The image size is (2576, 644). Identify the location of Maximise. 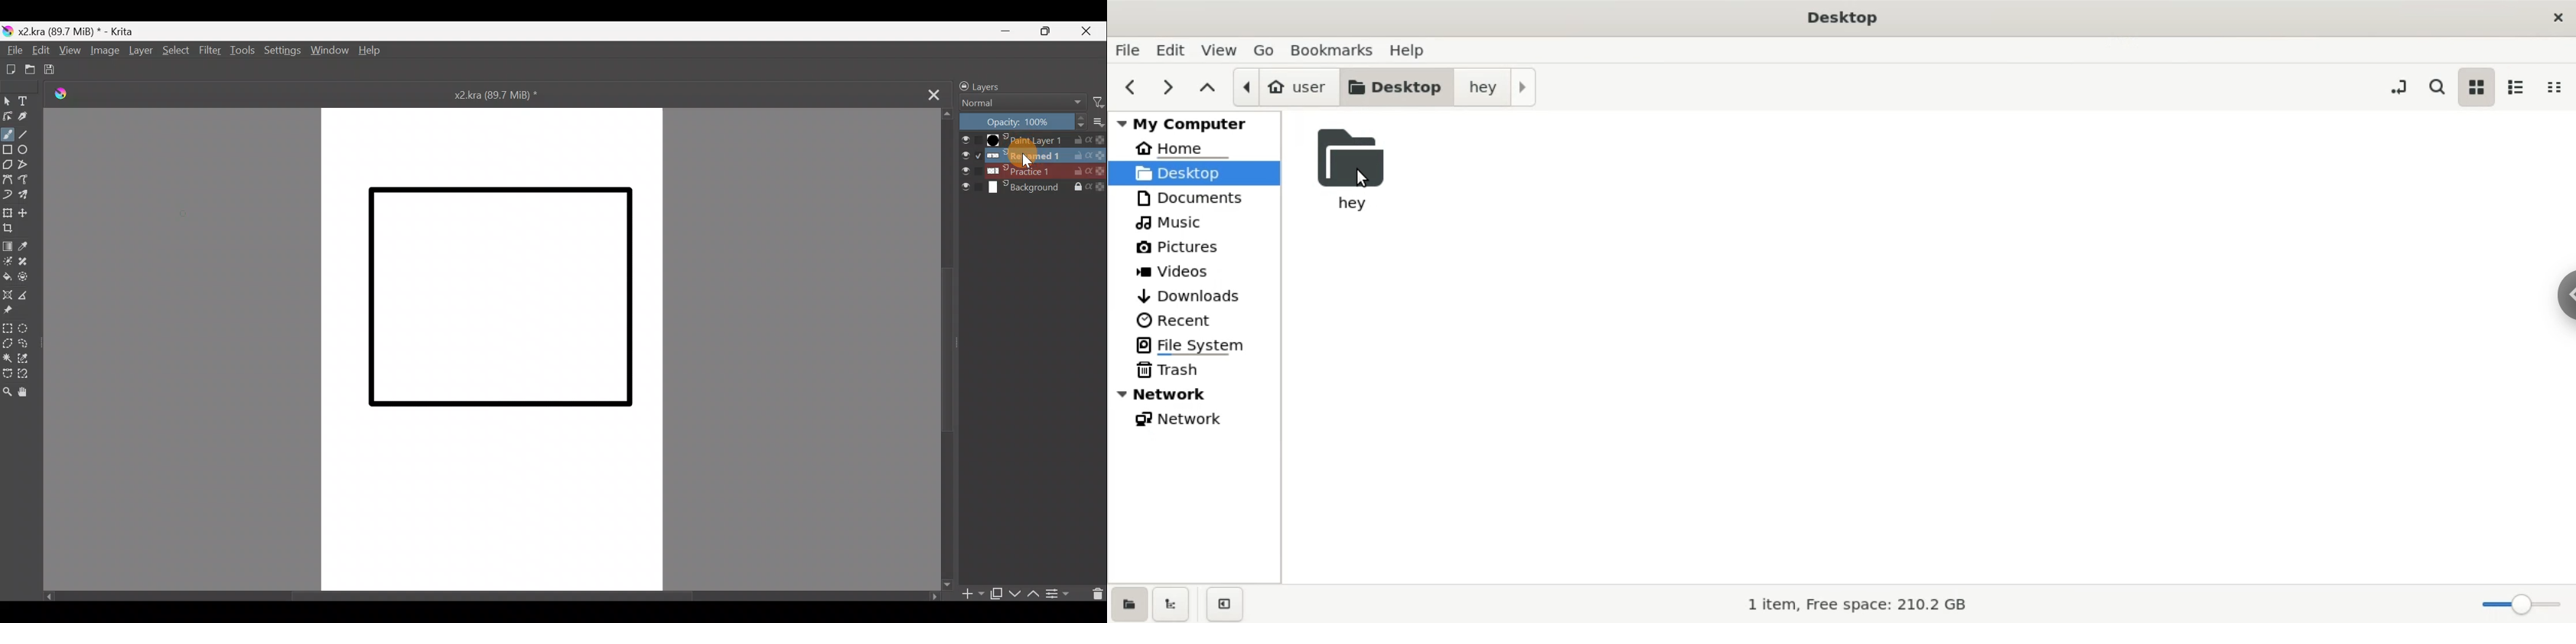
(1048, 33).